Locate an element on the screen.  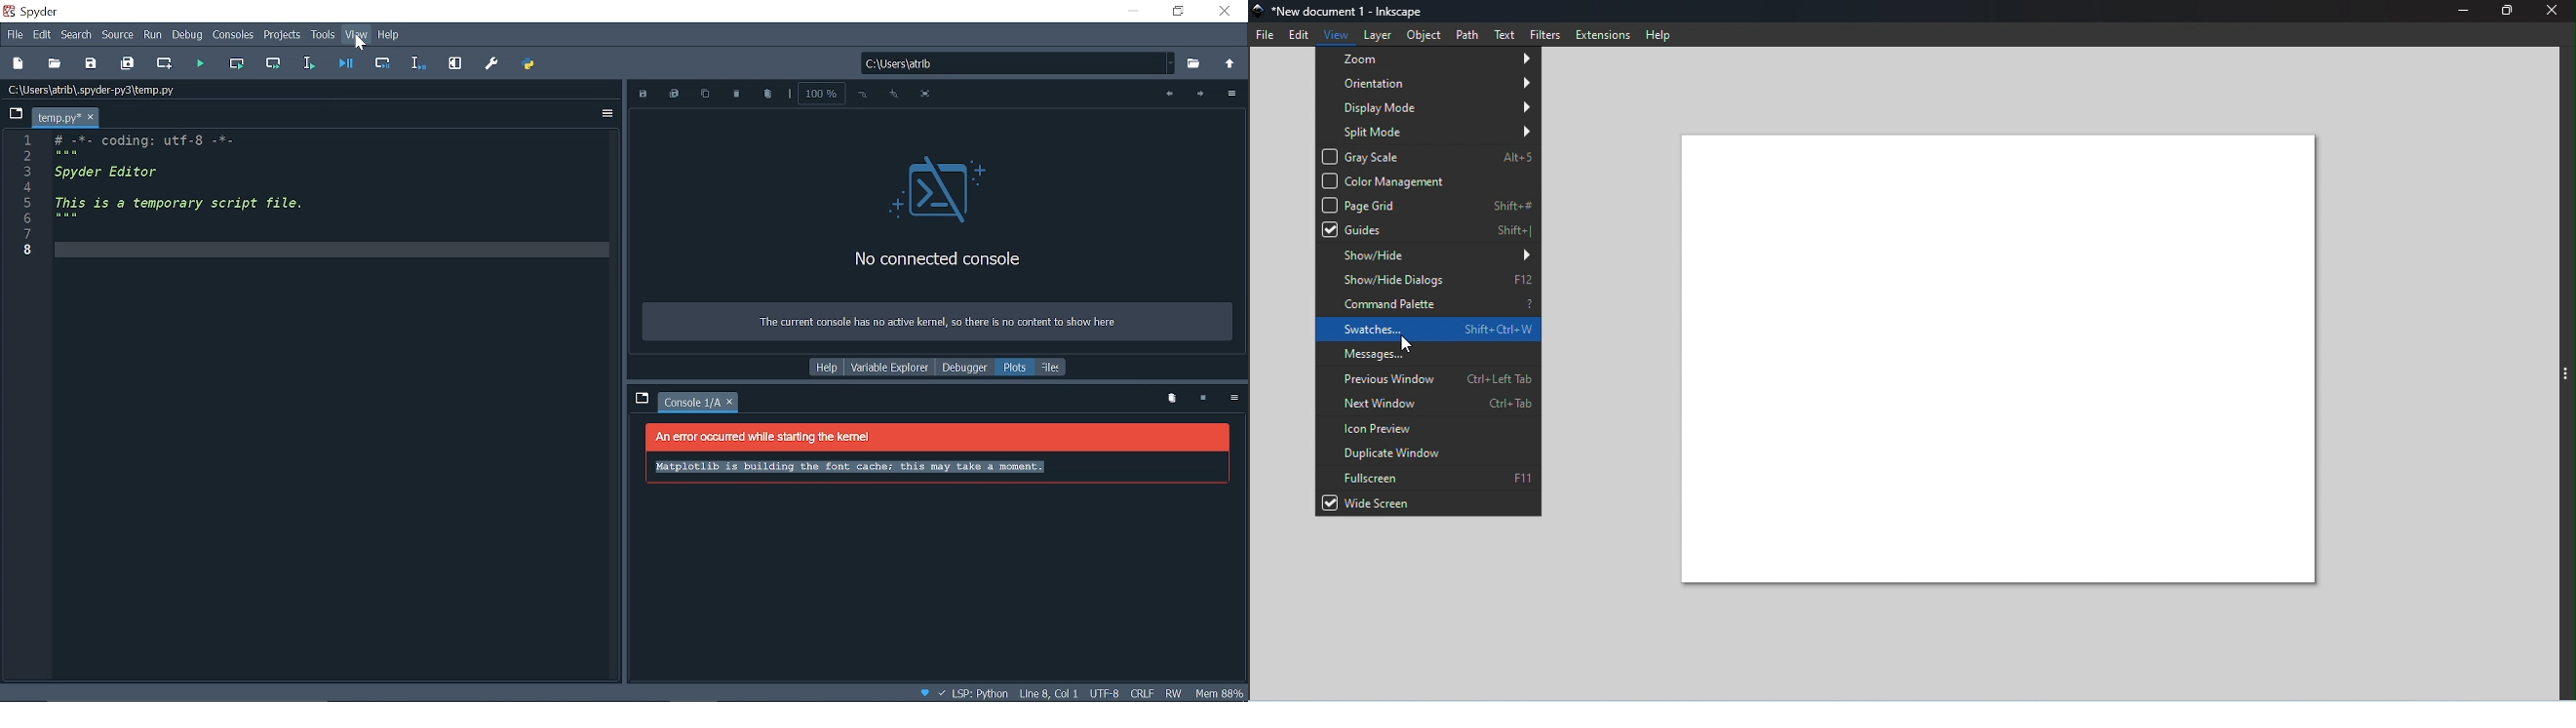
Duplicate is located at coordinates (1428, 450).